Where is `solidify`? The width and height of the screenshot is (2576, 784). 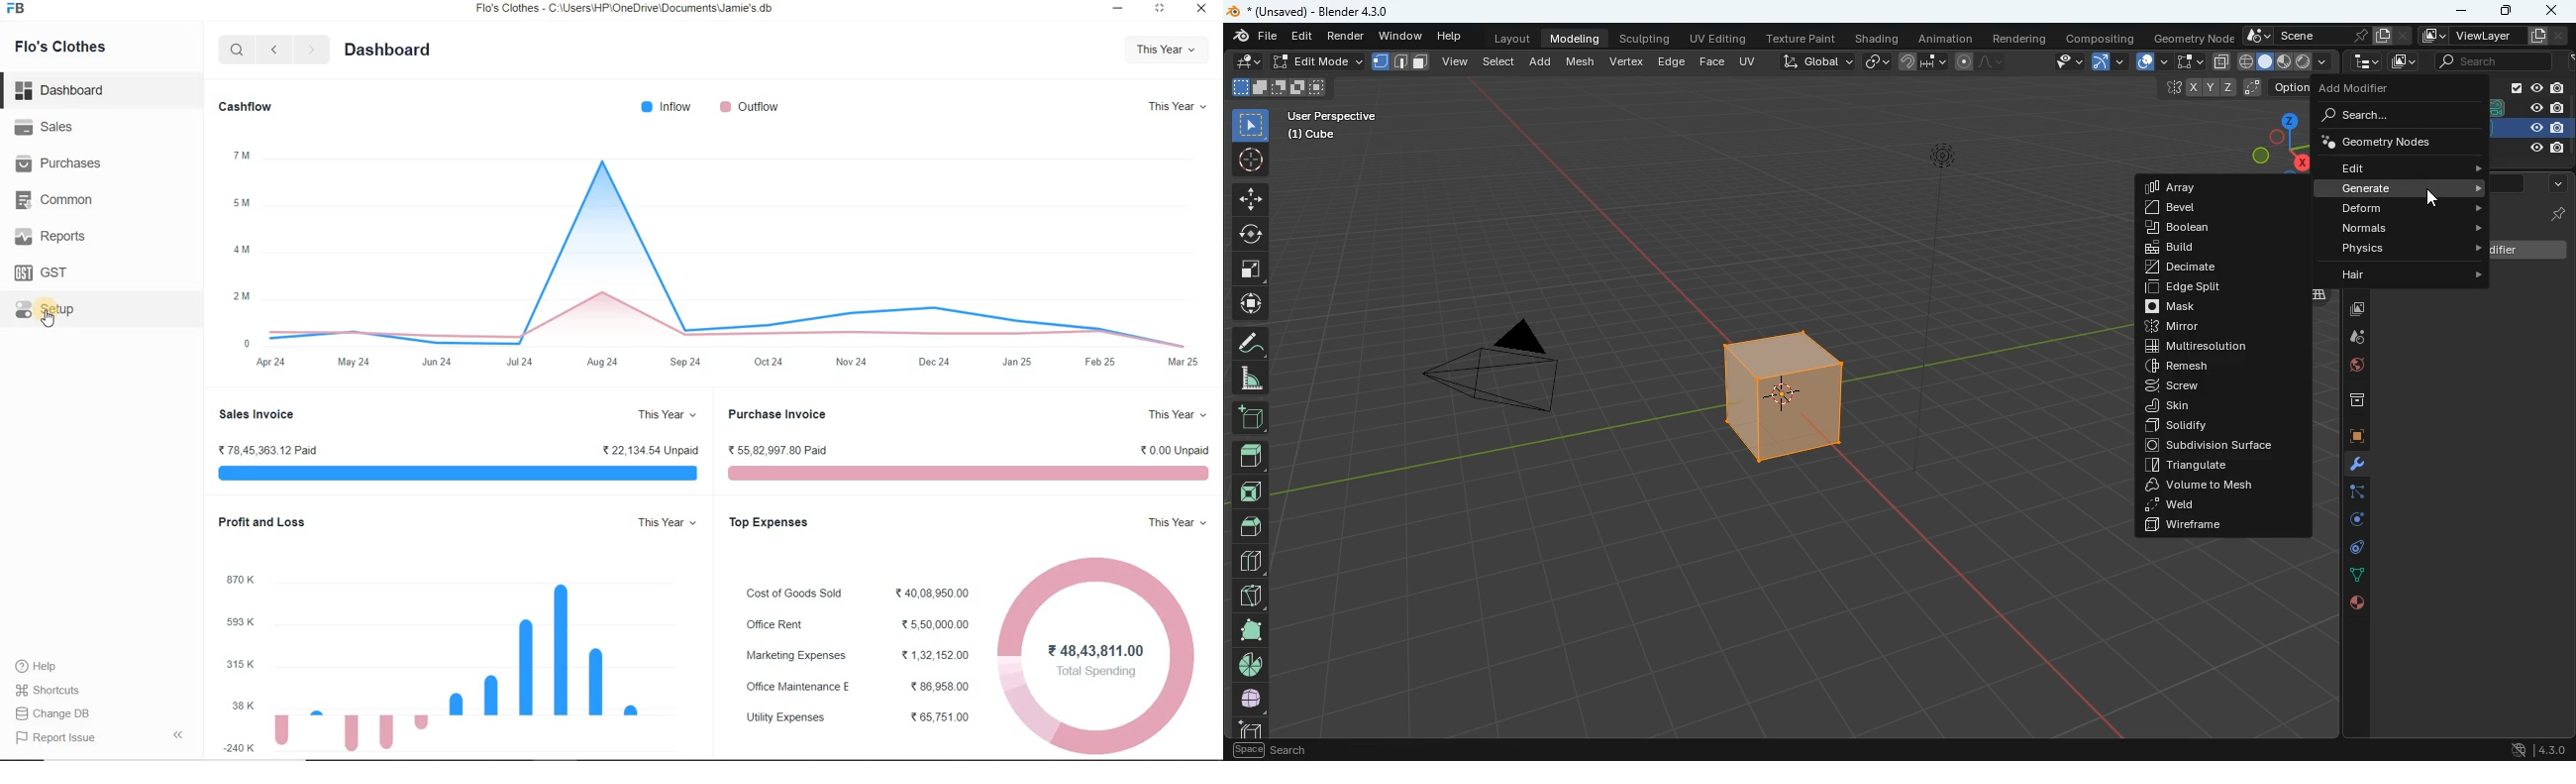
solidify is located at coordinates (2204, 426).